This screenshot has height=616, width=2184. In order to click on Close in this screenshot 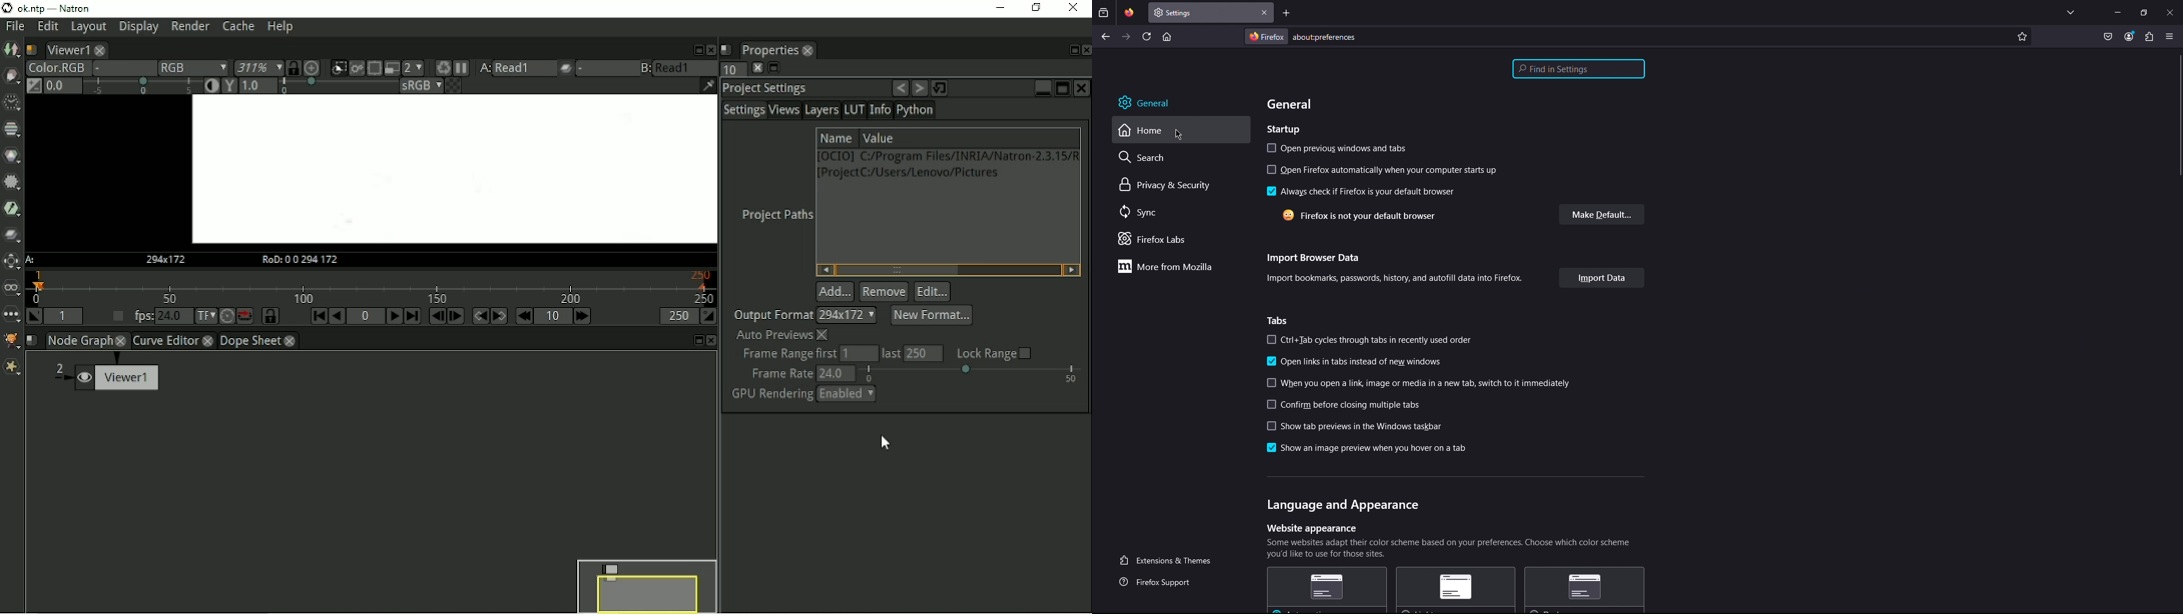, I will do `click(1072, 8)`.